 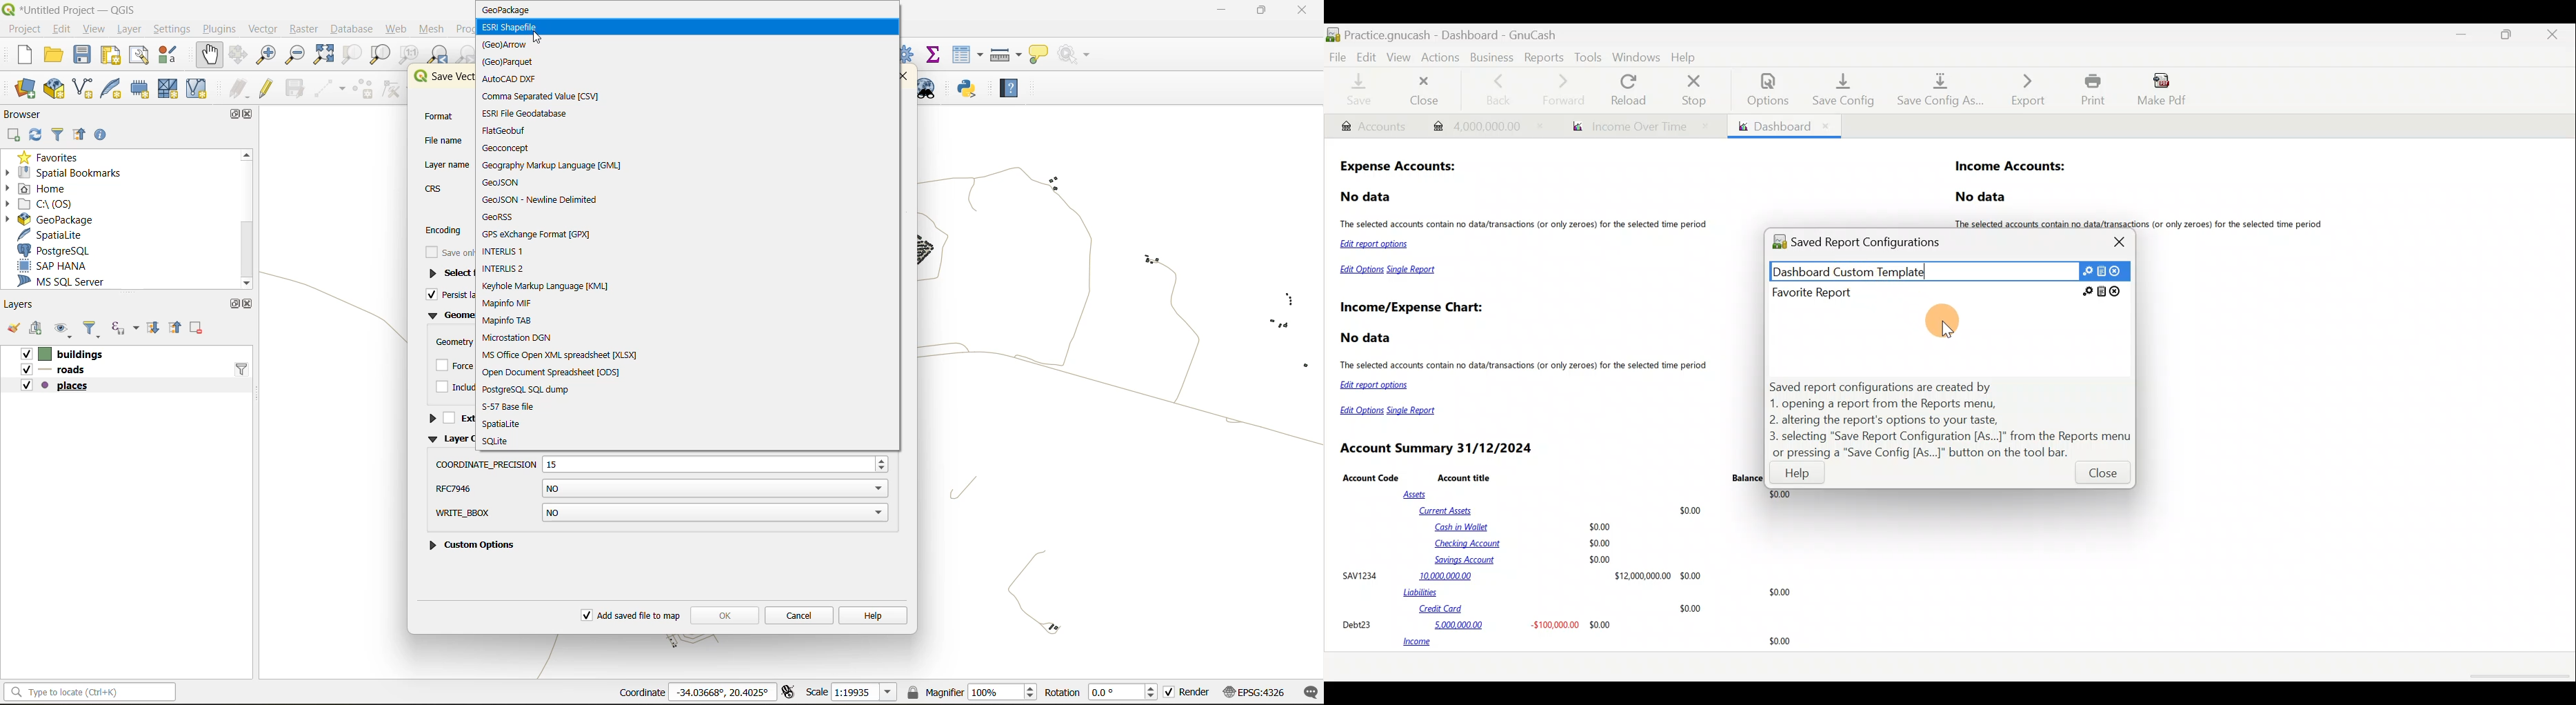 What do you see at coordinates (1522, 575) in the screenshot?
I see `SAVI234 10,000,000.00 $12,000,00000 $0.00` at bounding box center [1522, 575].